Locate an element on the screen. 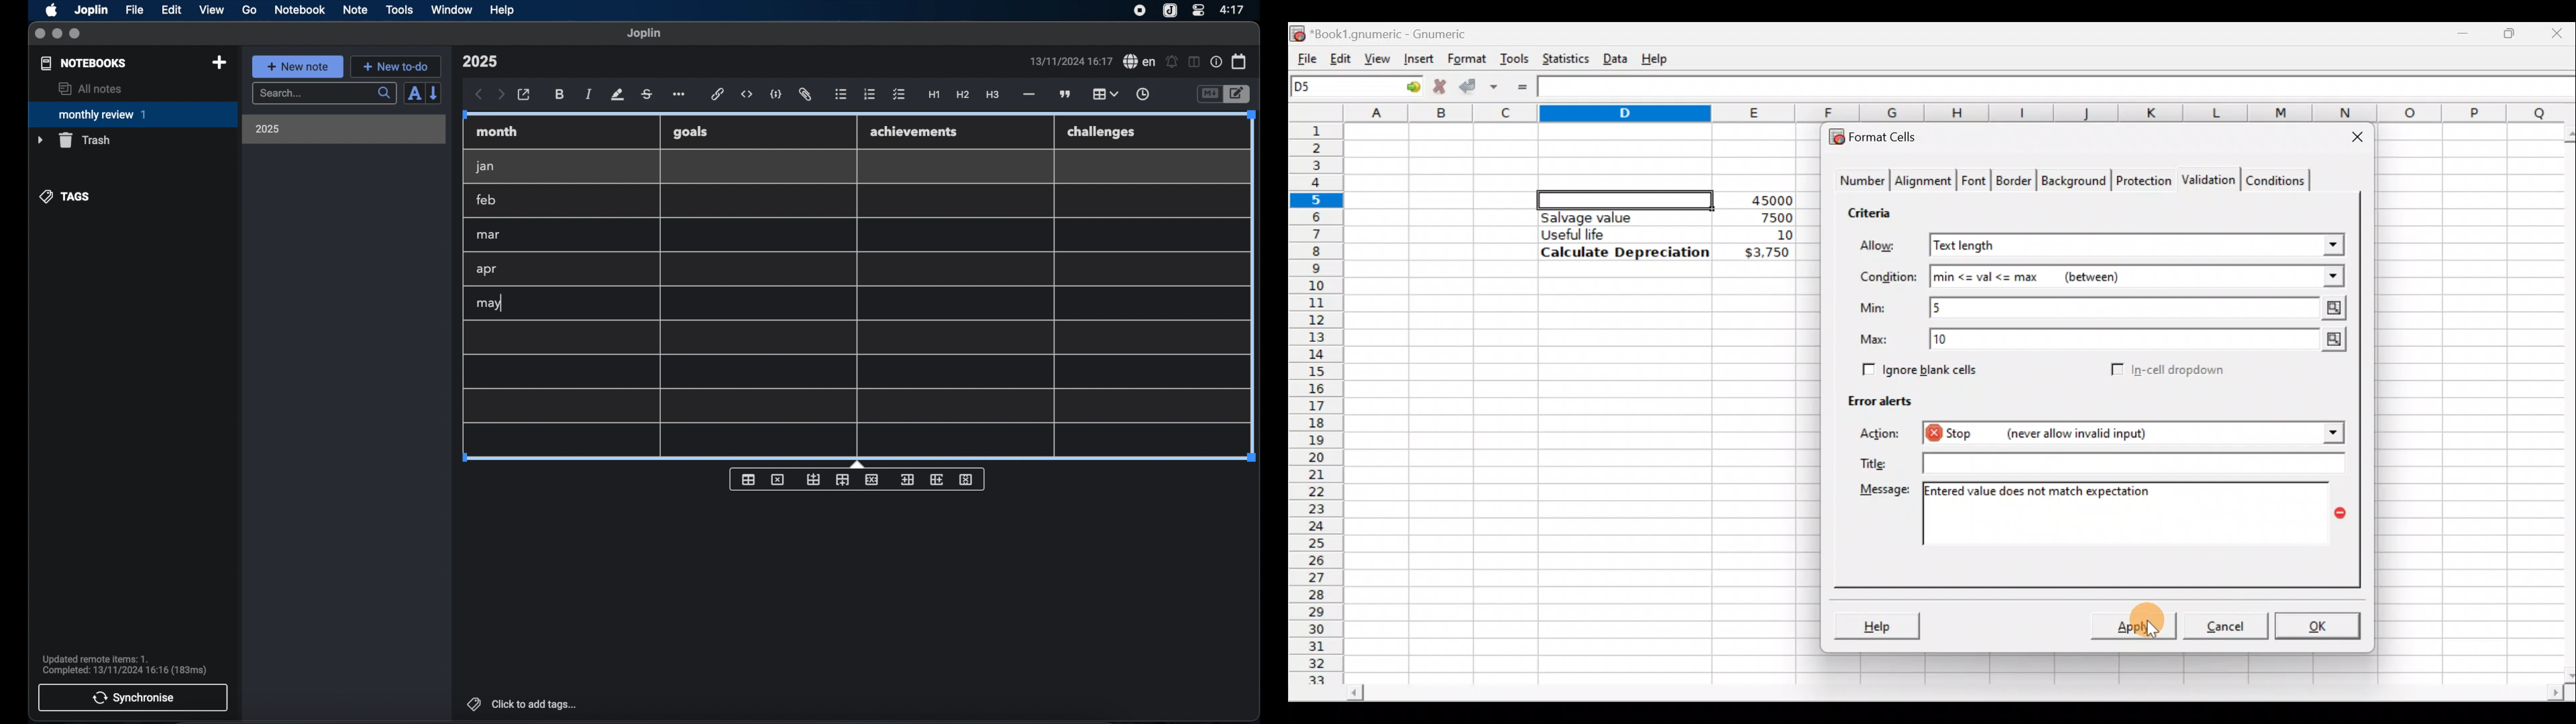 The image size is (2576, 728). tools is located at coordinates (399, 9).